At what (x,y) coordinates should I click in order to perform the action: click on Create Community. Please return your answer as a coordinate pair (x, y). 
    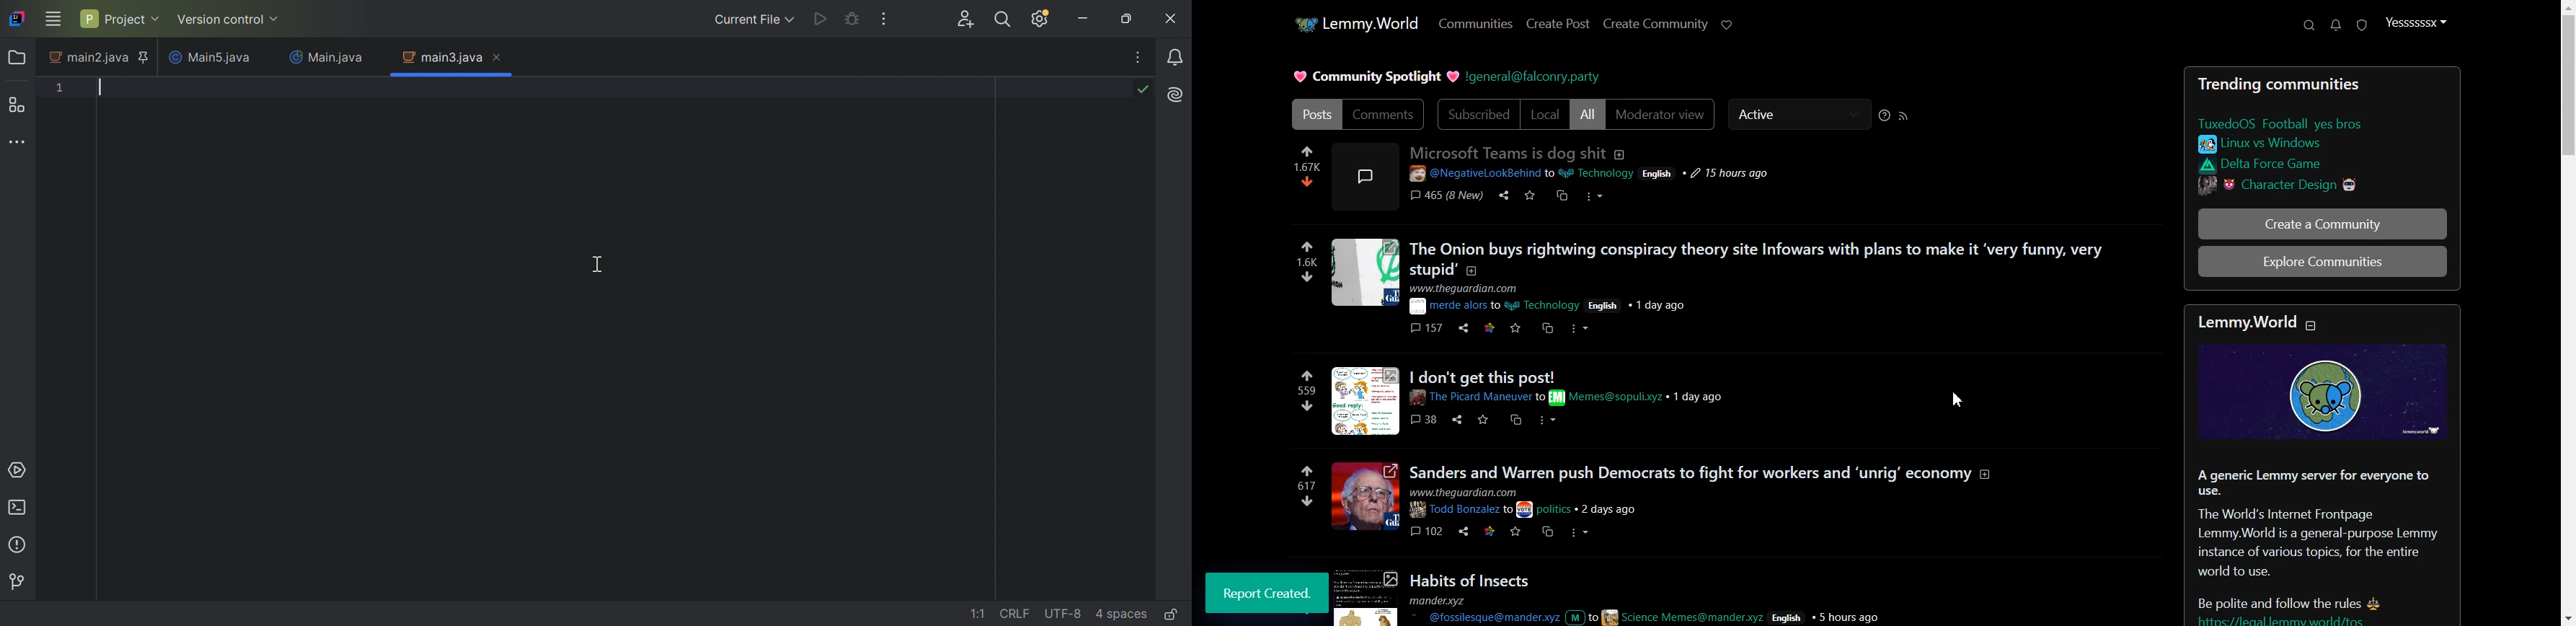
    Looking at the image, I should click on (1655, 24).